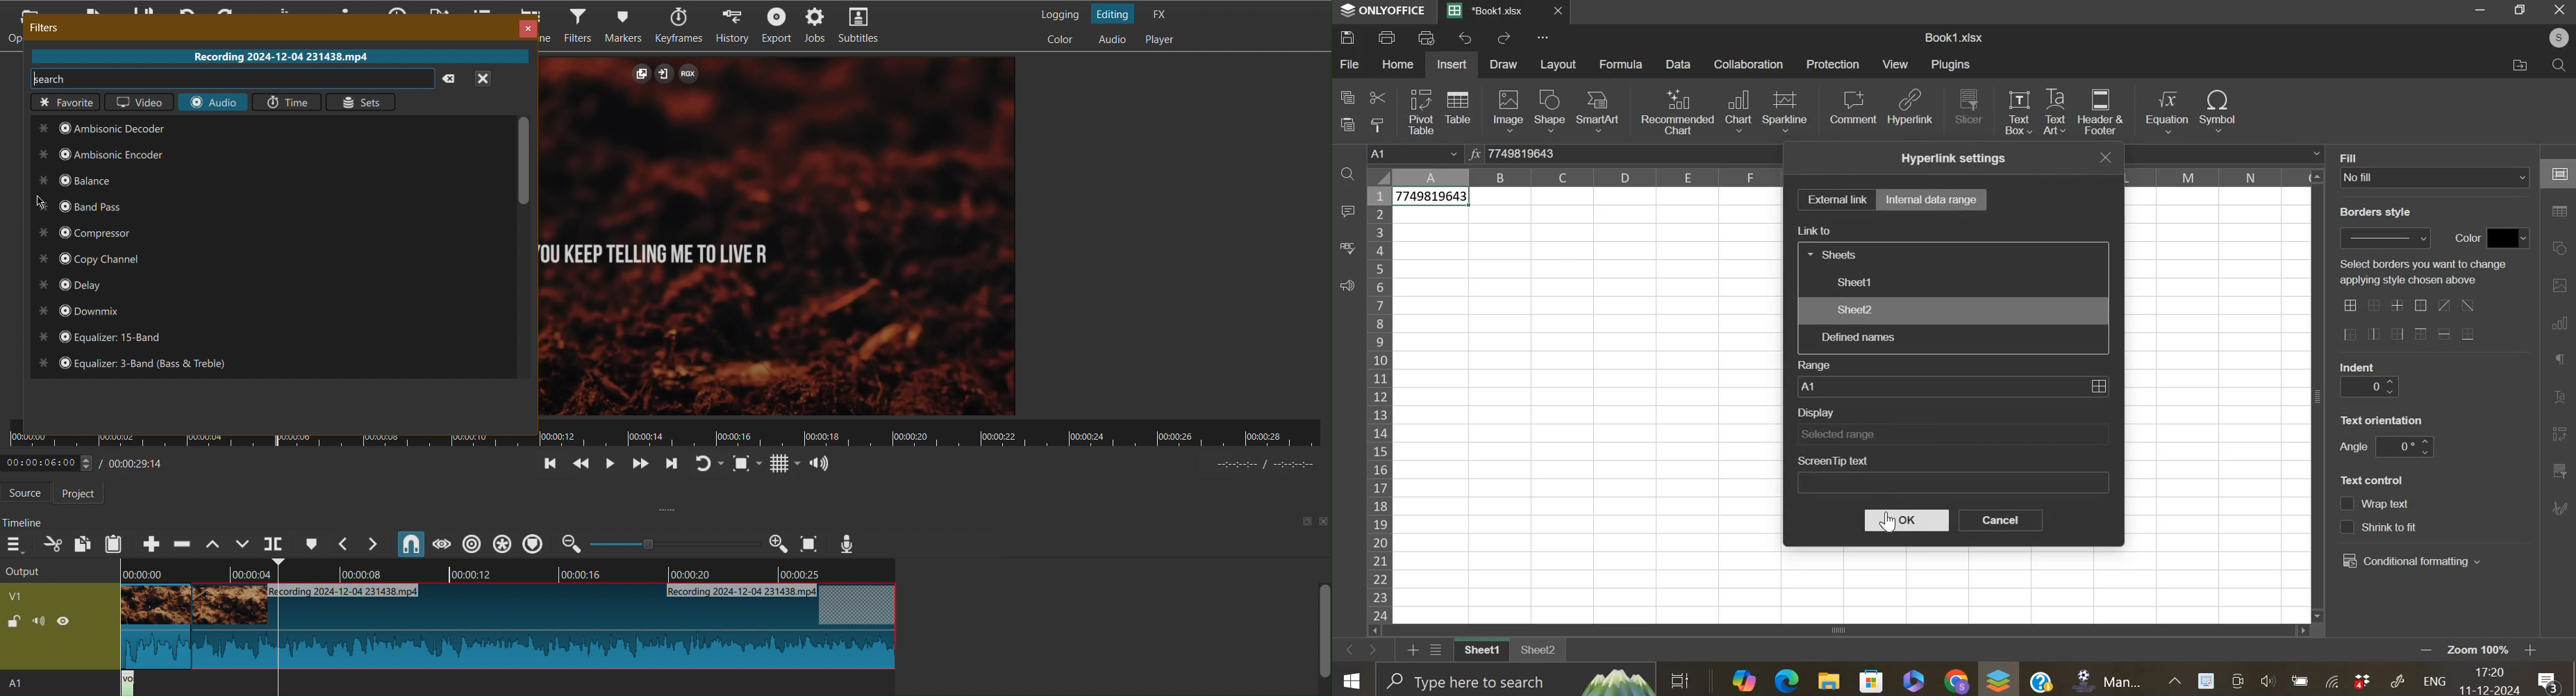  What do you see at coordinates (25, 492) in the screenshot?
I see `Source` at bounding box center [25, 492].